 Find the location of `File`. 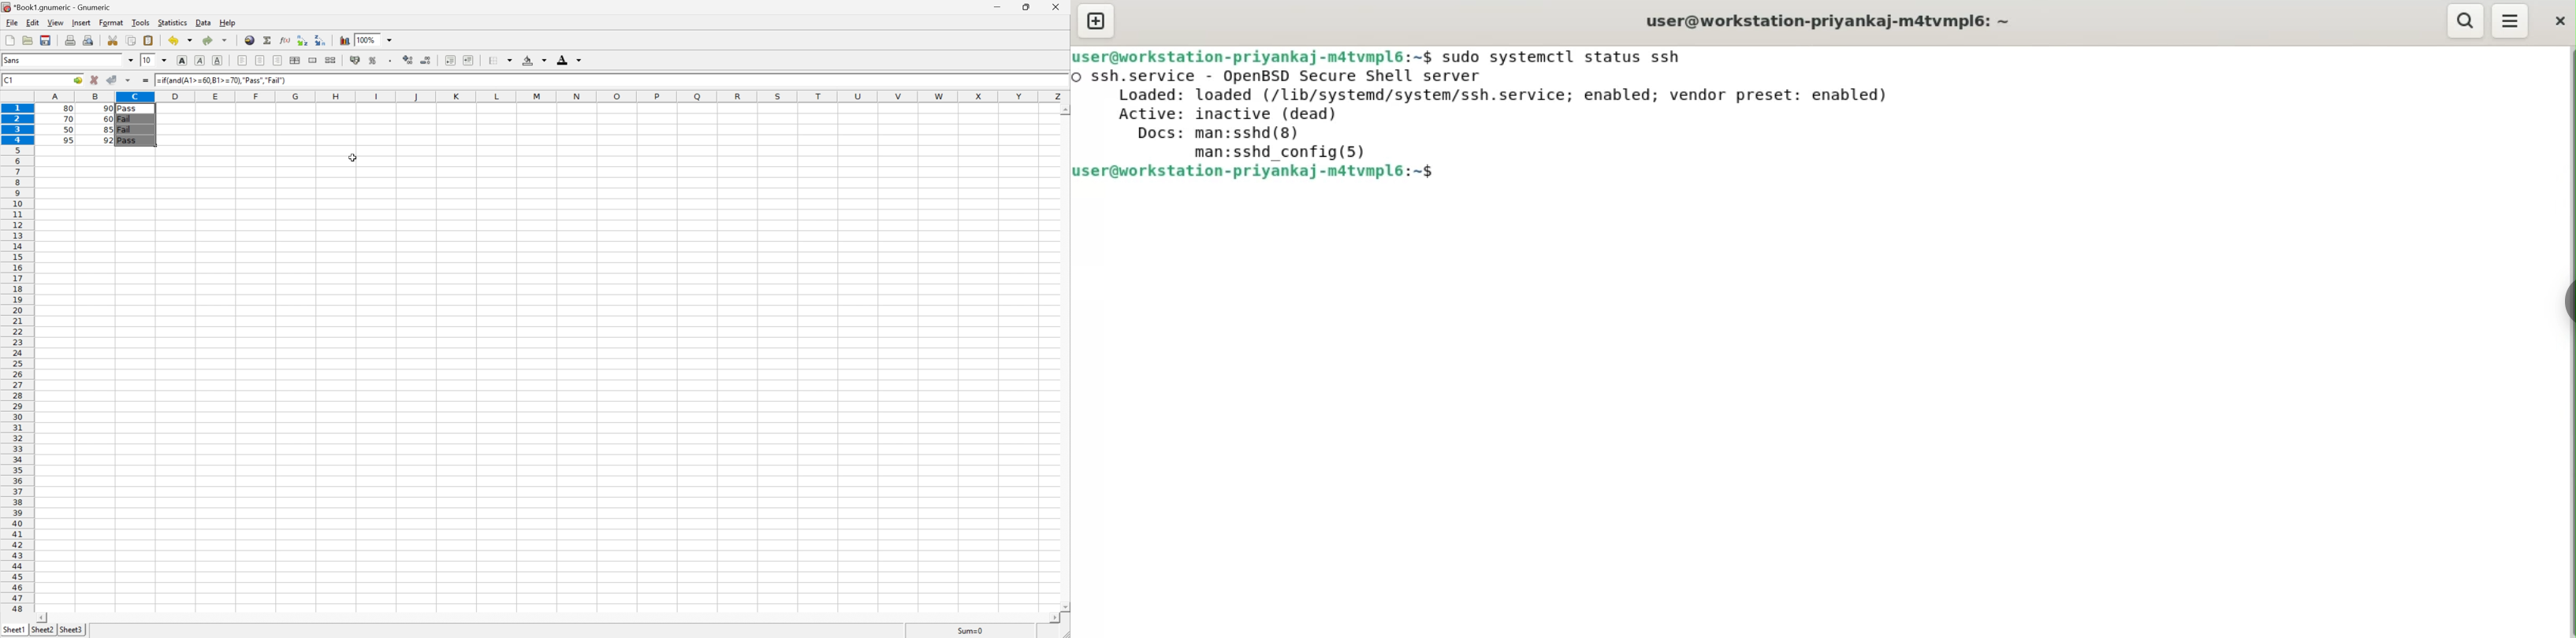

File is located at coordinates (13, 23).